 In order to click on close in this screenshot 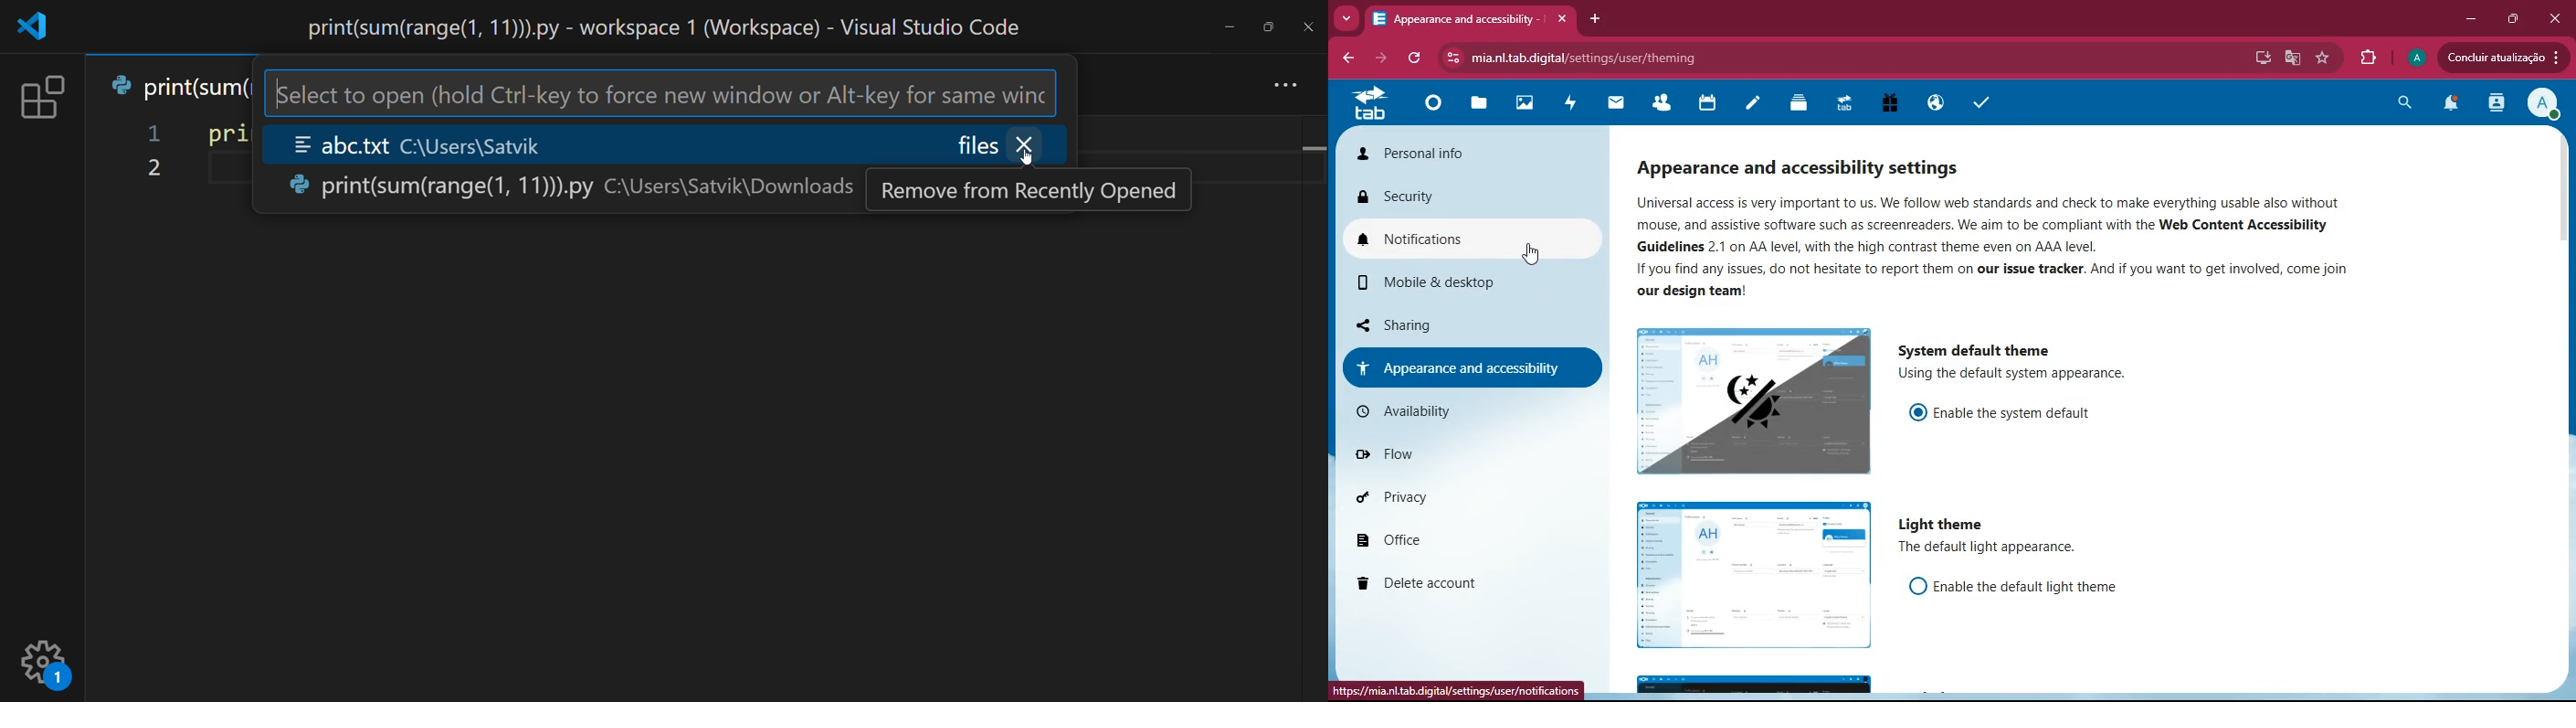, I will do `click(2558, 18)`.